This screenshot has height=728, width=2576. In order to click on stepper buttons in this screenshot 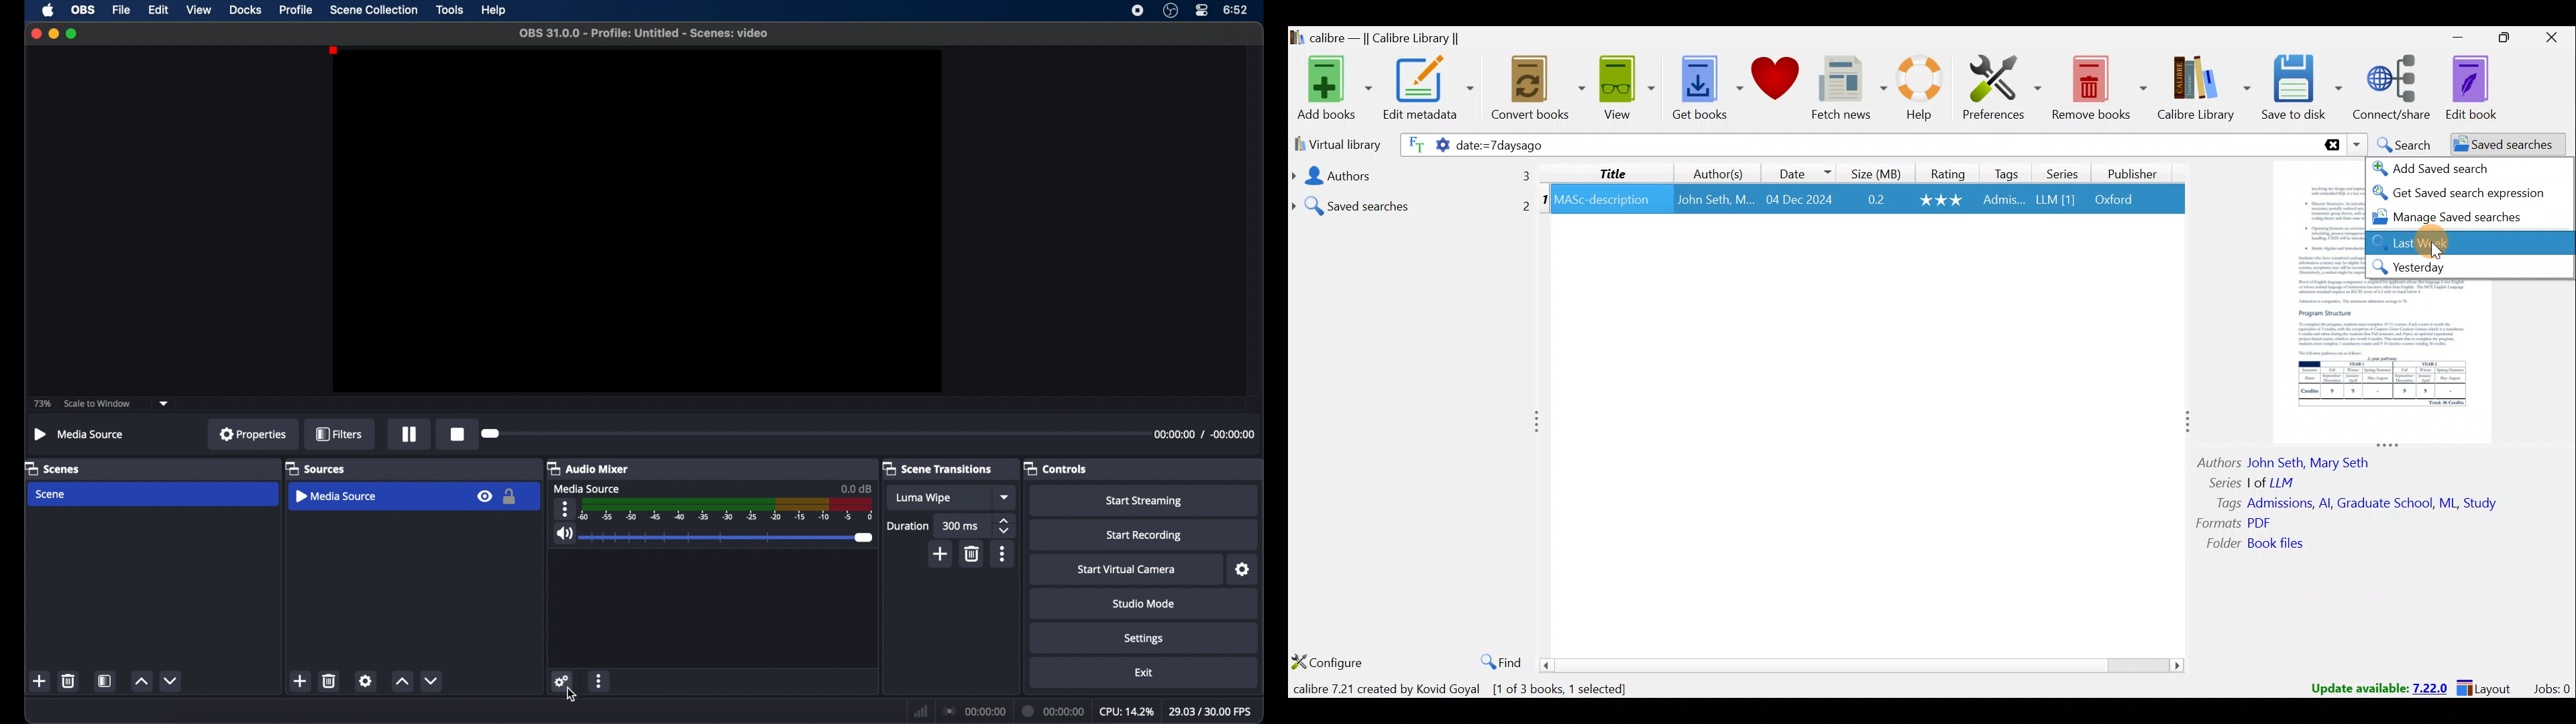, I will do `click(1006, 526)`.